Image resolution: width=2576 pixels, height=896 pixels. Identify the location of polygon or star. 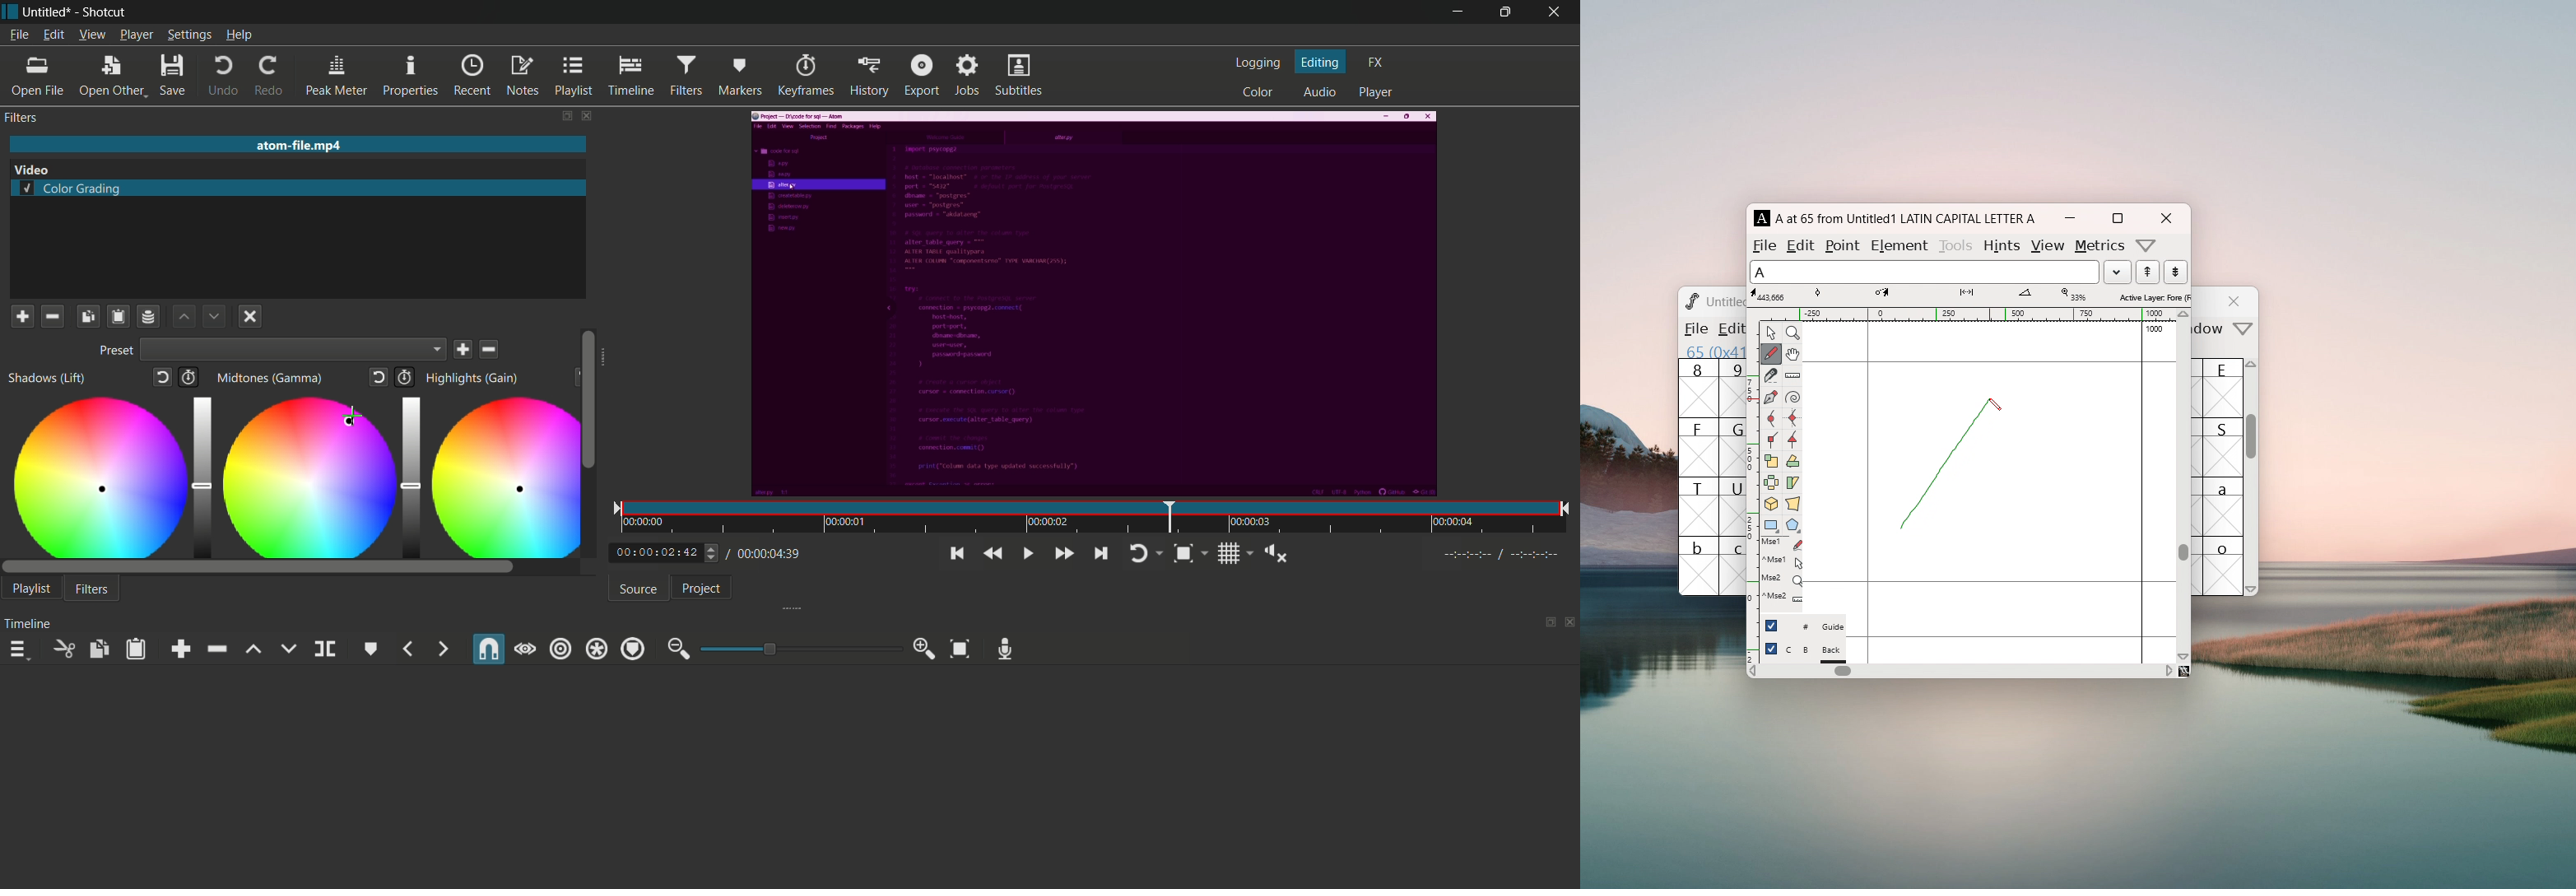
(1793, 527).